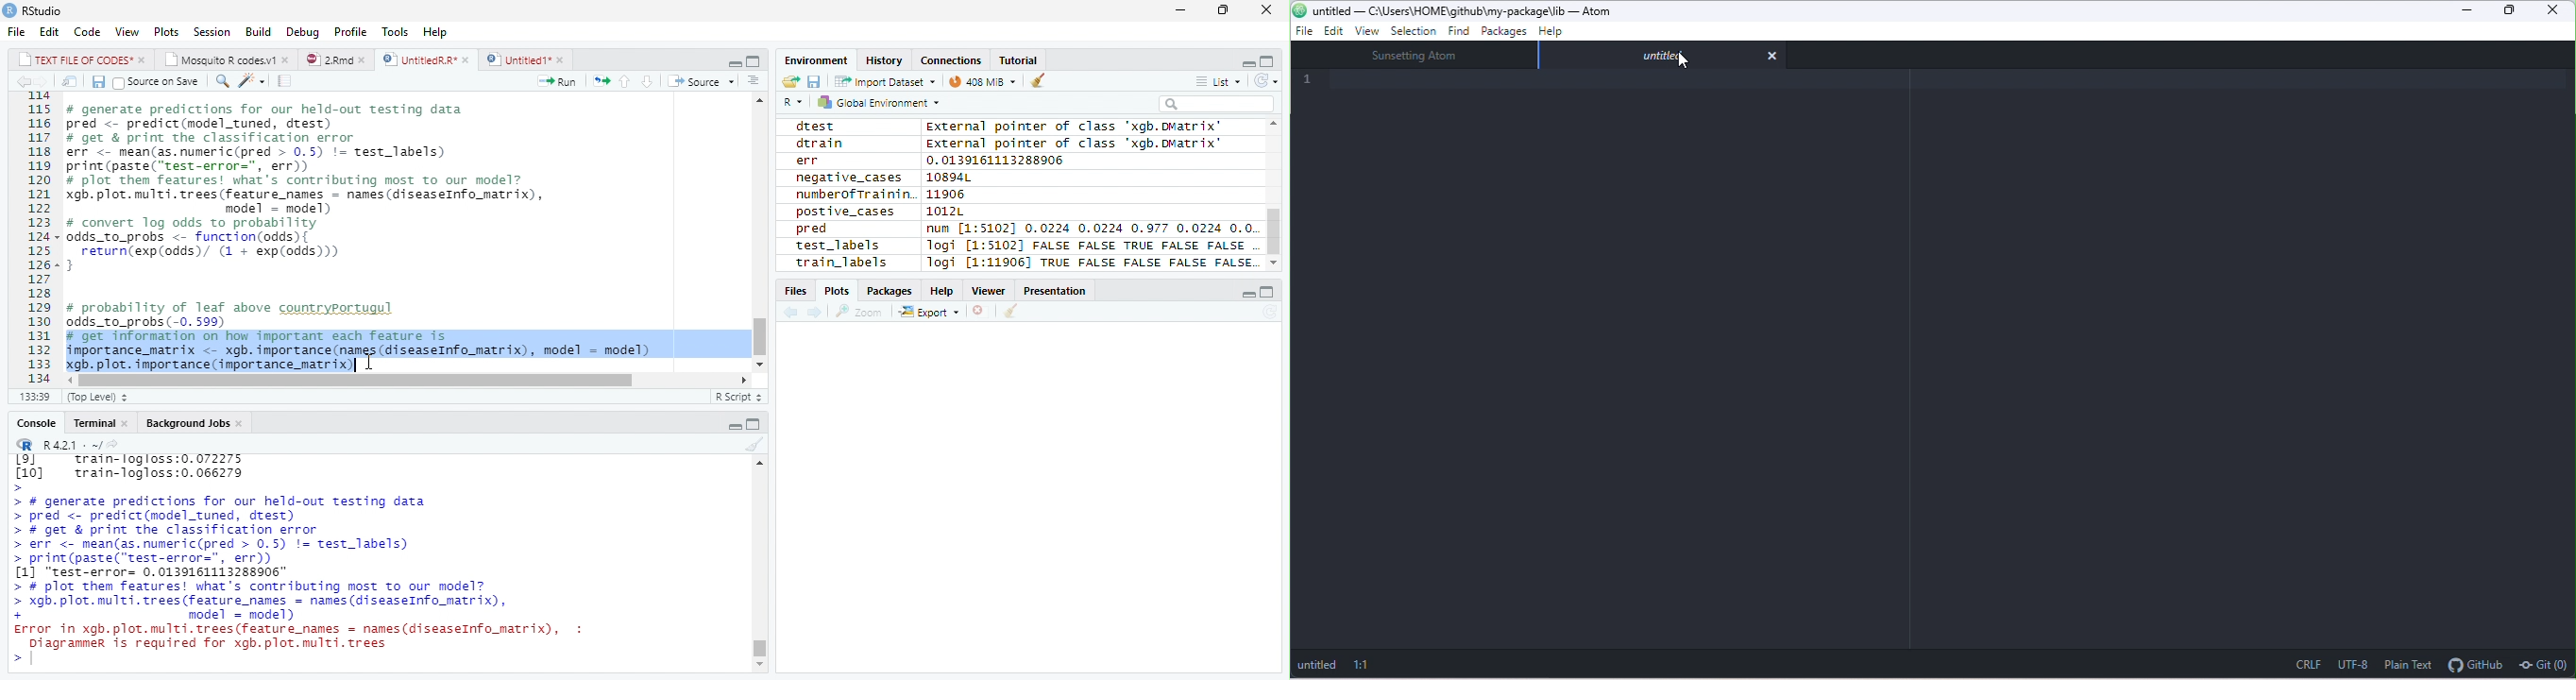 This screenshot has height=700, width=2576. I want to click on view, so click(1370, 31).